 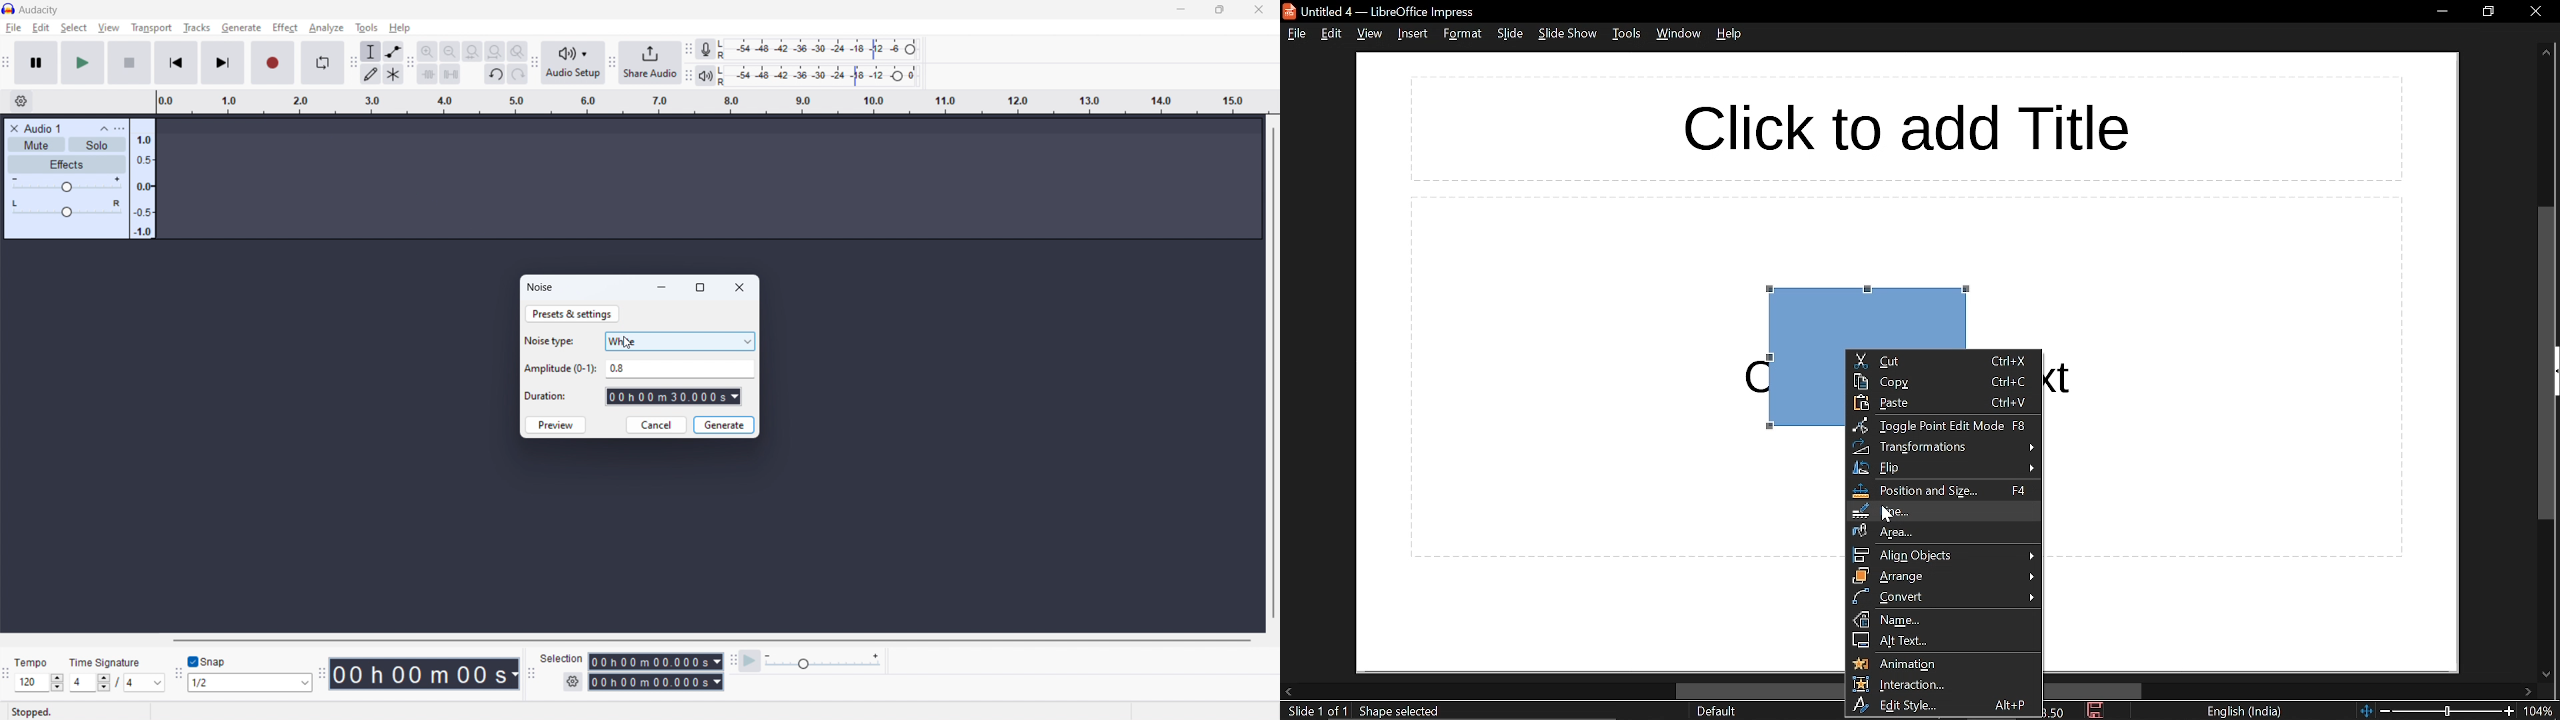 What do you see at coordinates (551, 341) in the screenshot?
I see `Noise type` at bounding box center [551, 341].